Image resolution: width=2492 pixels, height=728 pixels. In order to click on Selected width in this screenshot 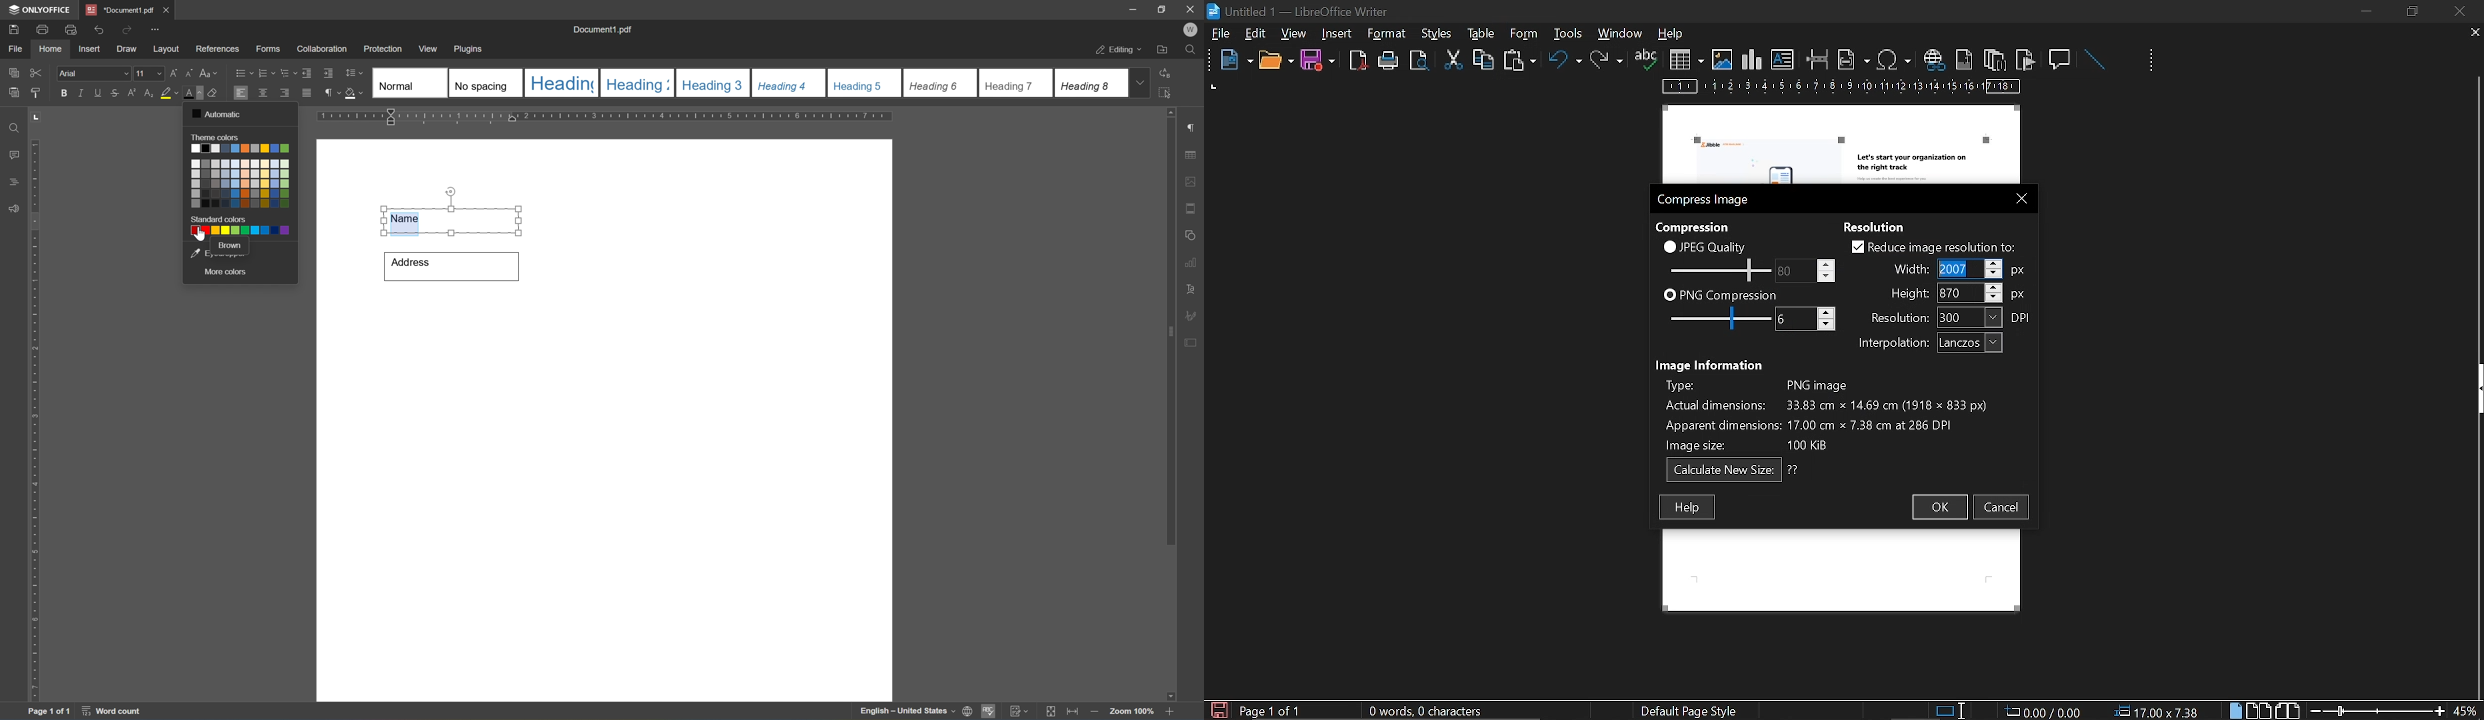, I will do `click(1958, 269)`.